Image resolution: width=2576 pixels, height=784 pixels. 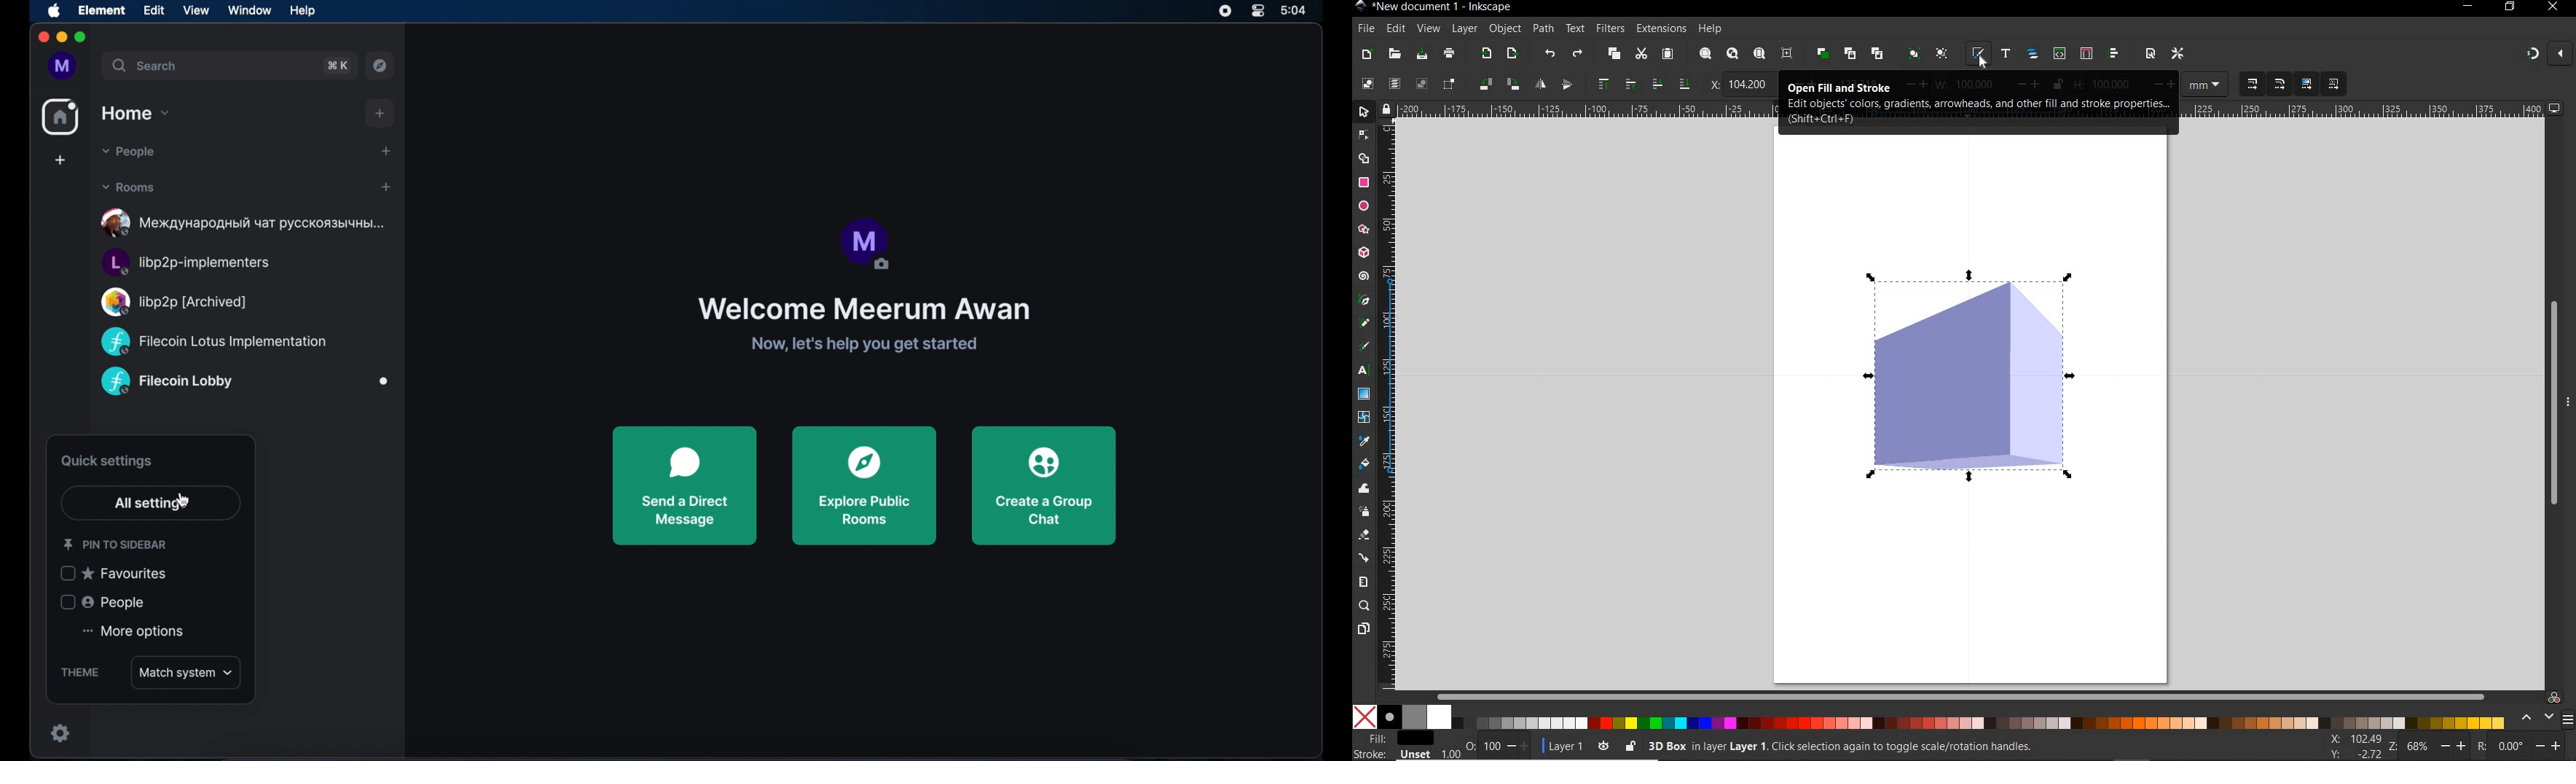 I want to click on edit, so click(x=154, y=10).